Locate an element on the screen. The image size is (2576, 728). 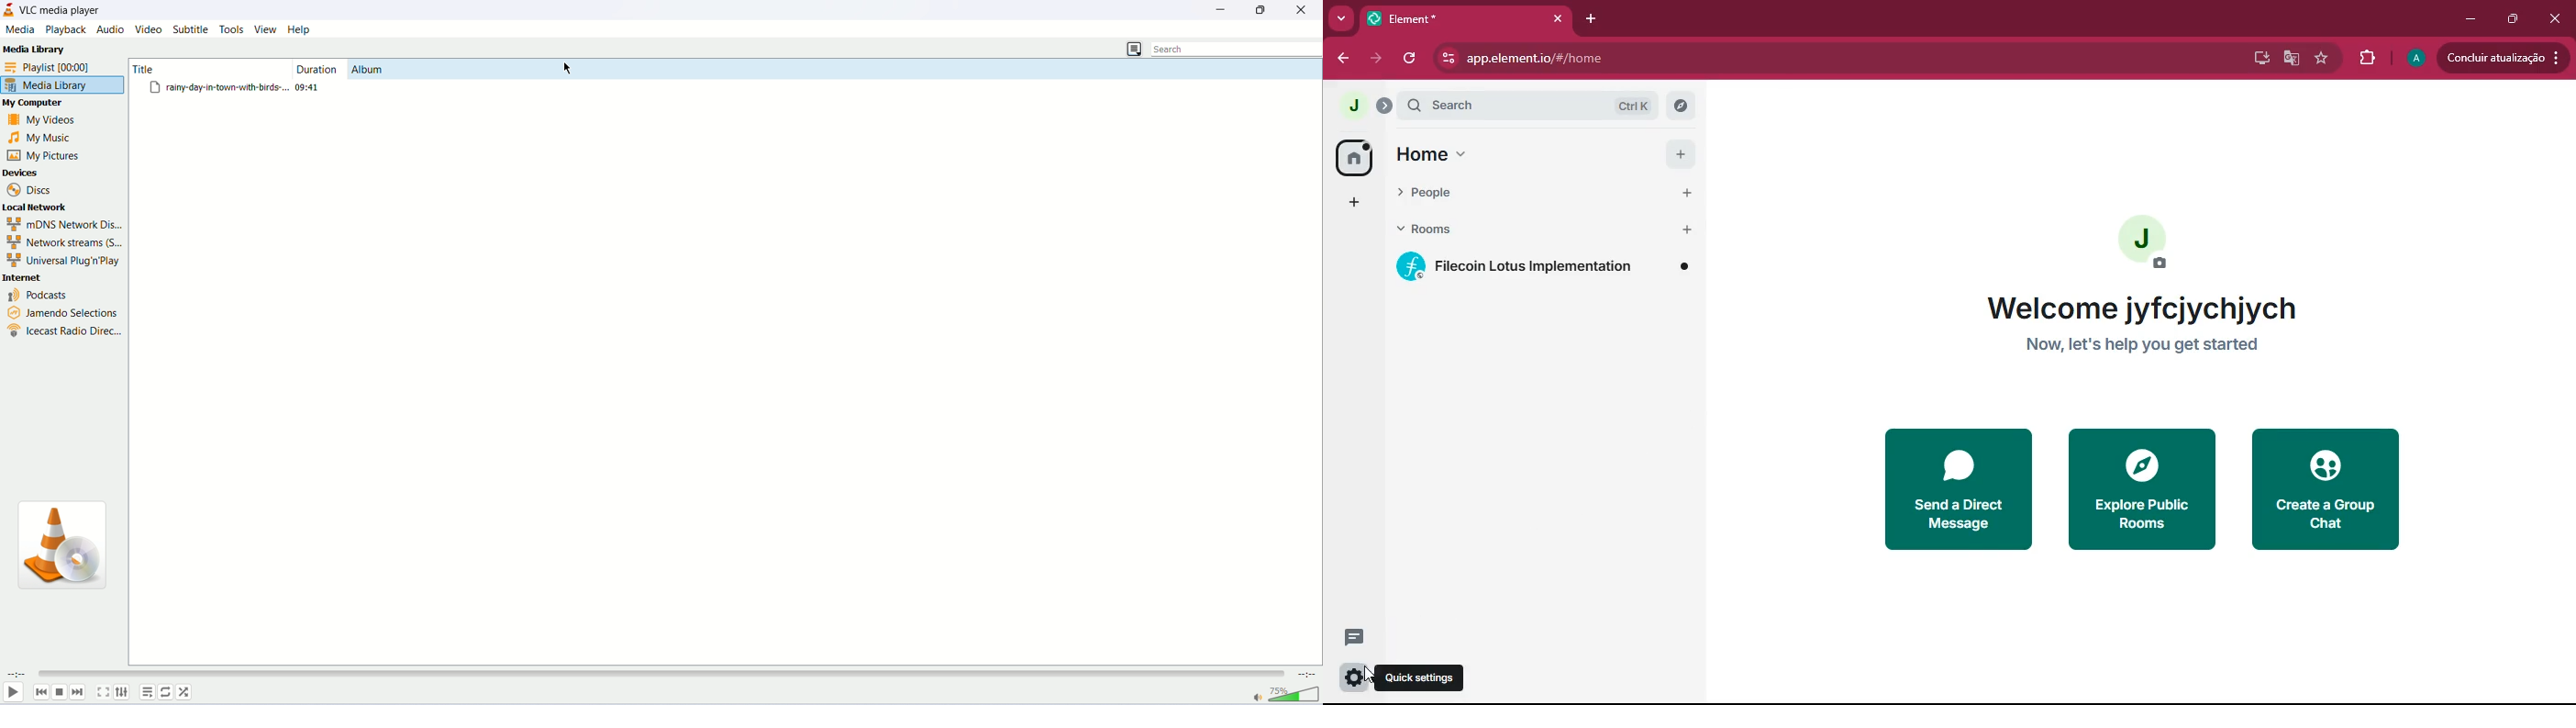
playlist is located at coordinates (61, 67).